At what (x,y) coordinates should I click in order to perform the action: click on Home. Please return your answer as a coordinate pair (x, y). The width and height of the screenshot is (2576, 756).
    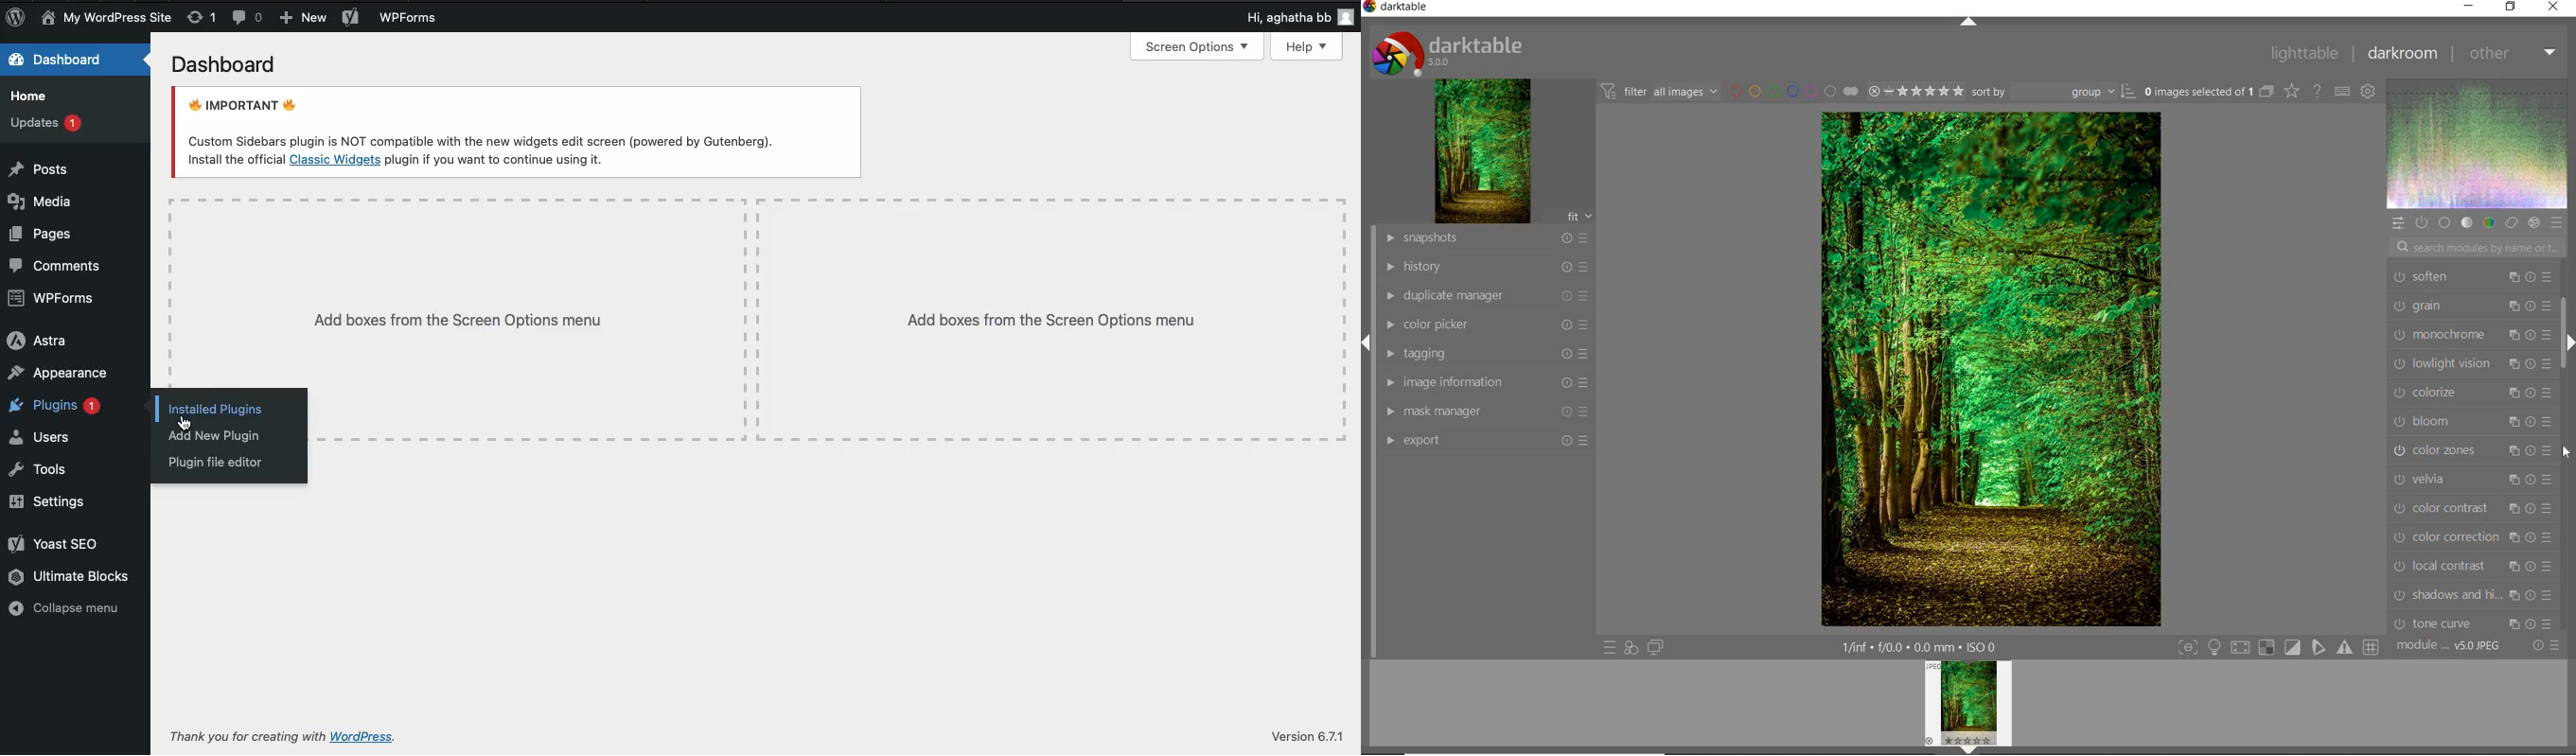
    Looking at the image, I should click on (28, 96).